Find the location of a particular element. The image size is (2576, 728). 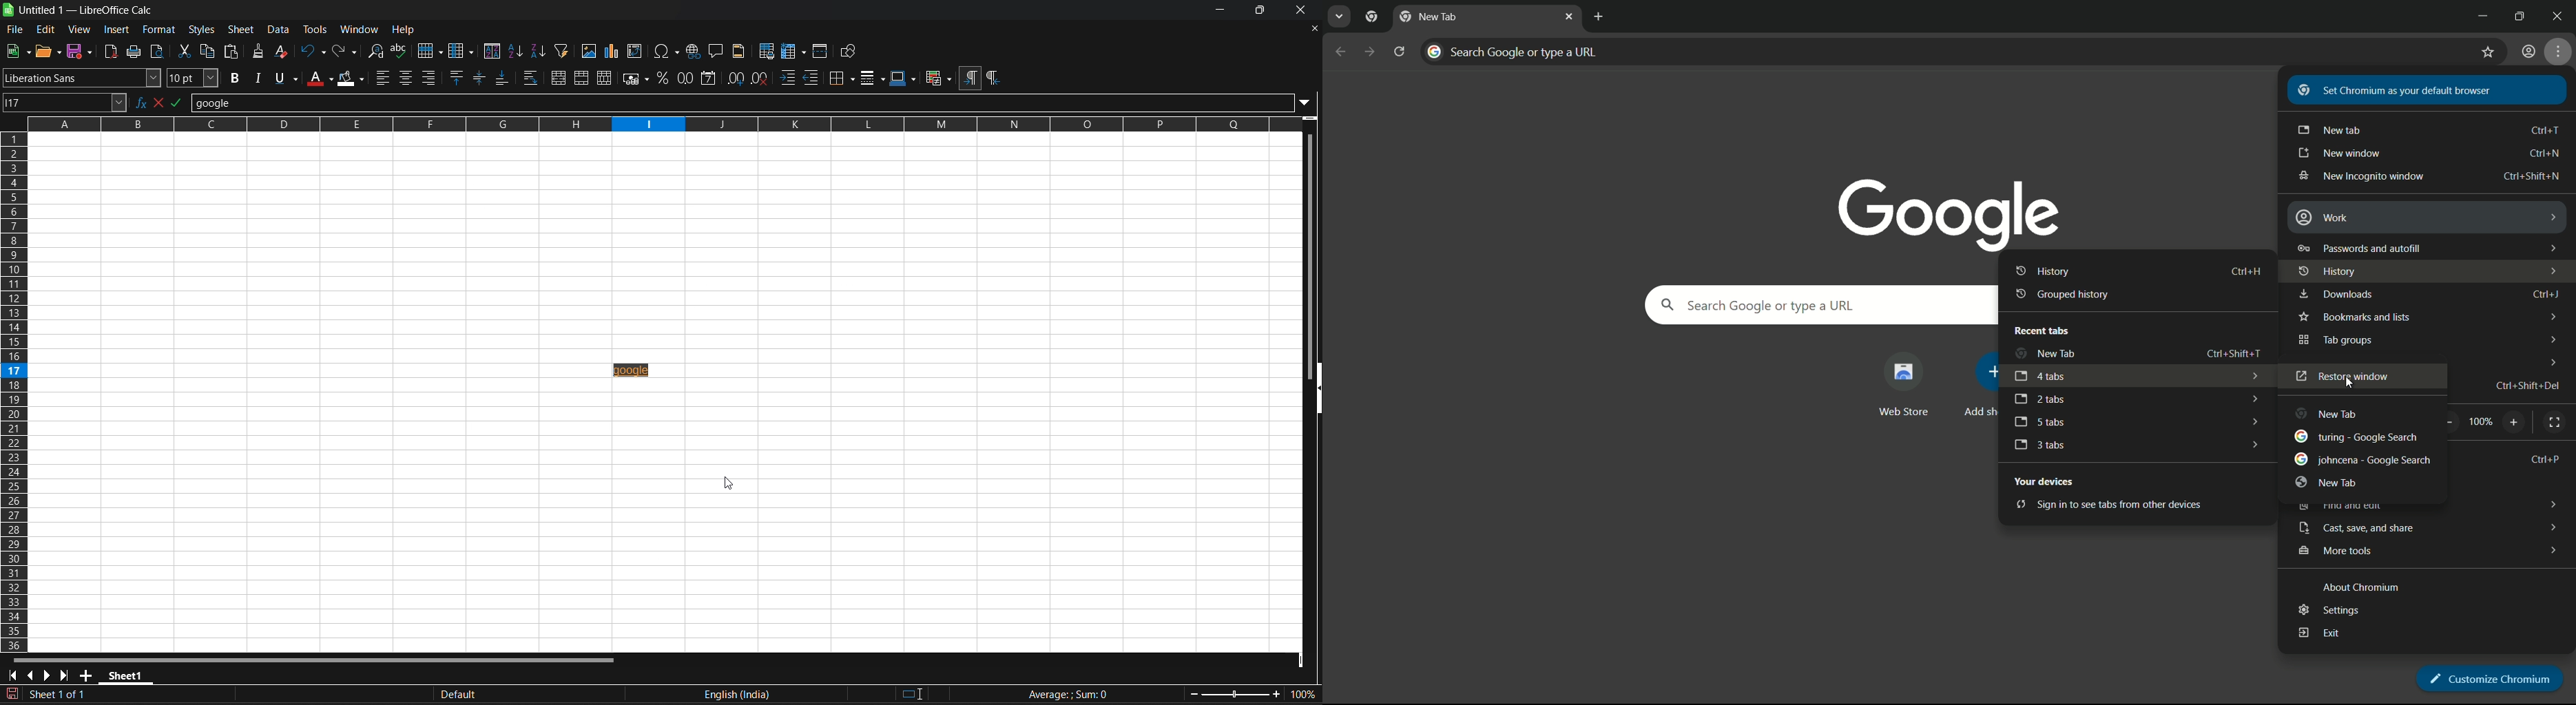

3 tabs is located at coordinates (2039, 445).